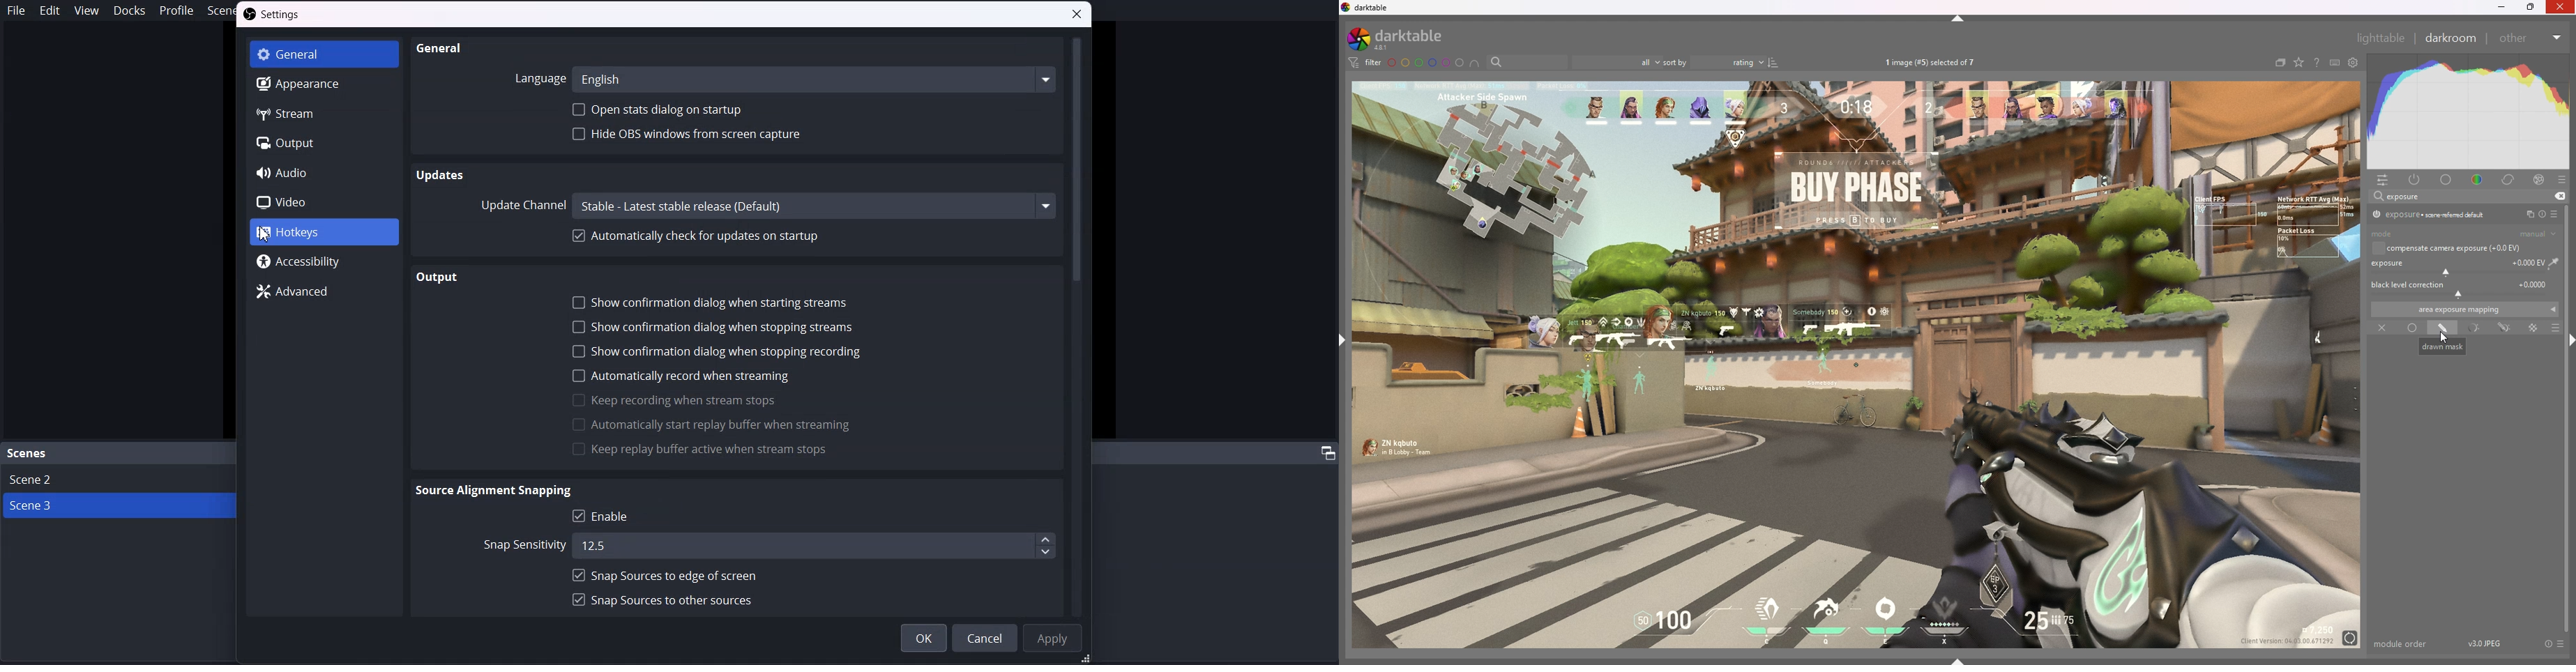 The image size is (2576, 672). Describe the element at coordinates (28, 454) in the screenshot. I see `Scene` at that location.